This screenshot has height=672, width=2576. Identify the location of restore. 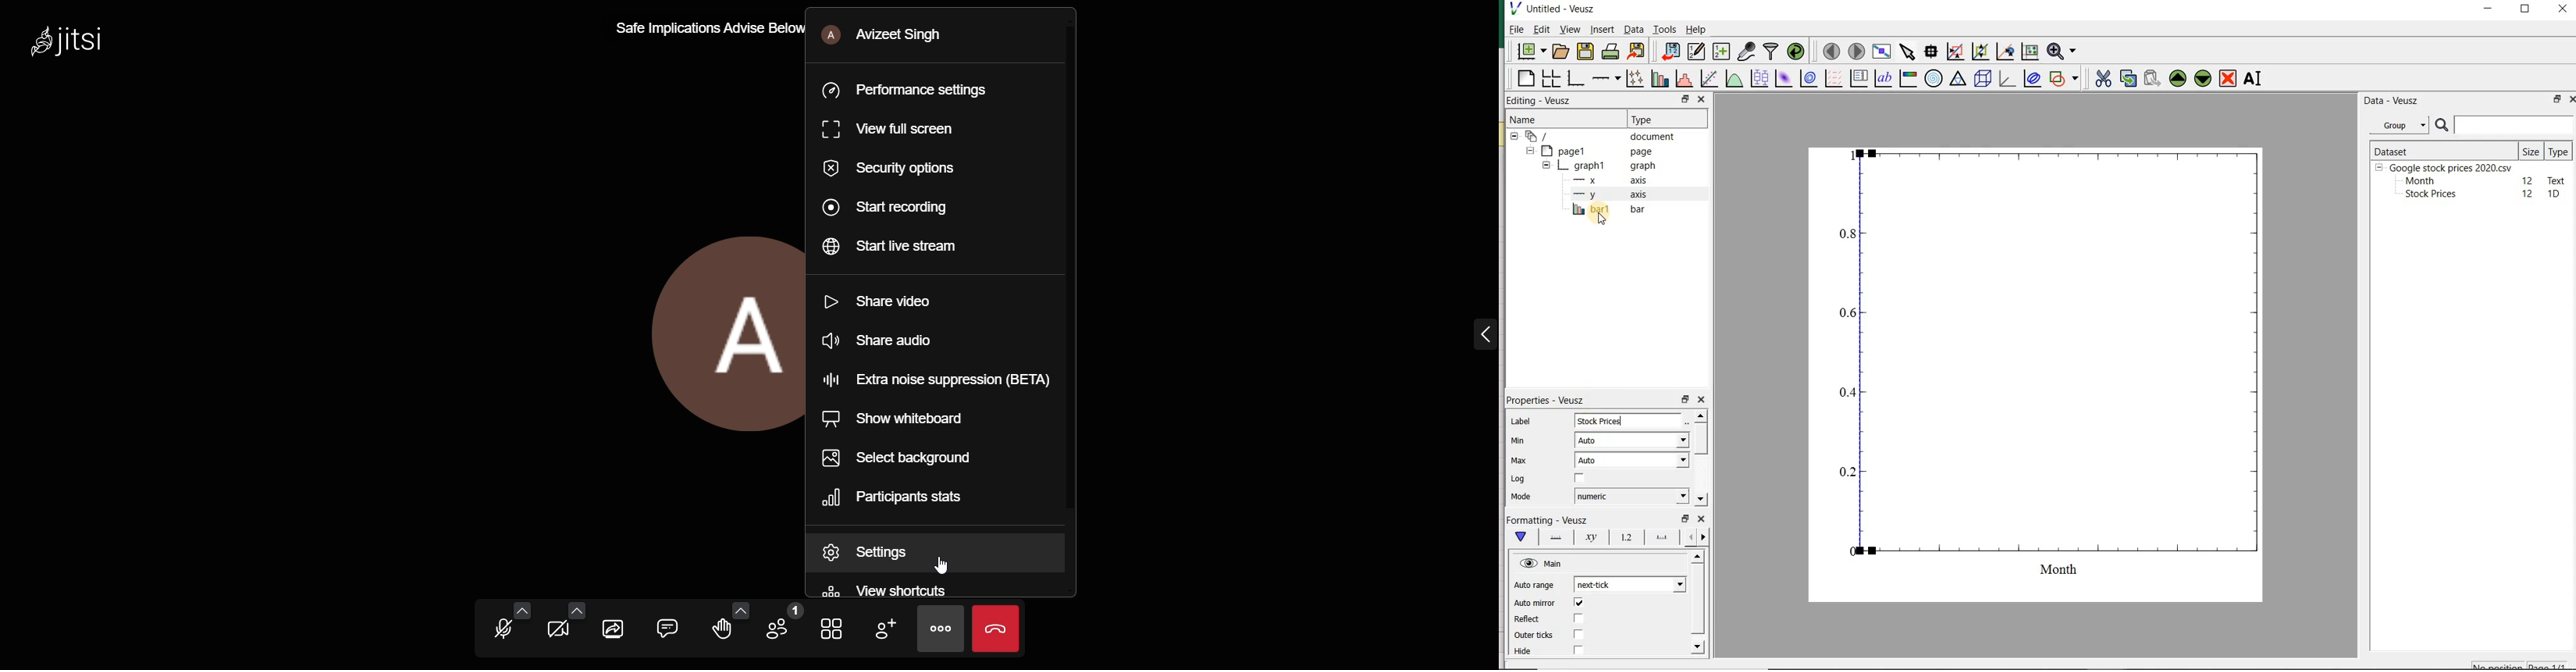
(1685, 519).